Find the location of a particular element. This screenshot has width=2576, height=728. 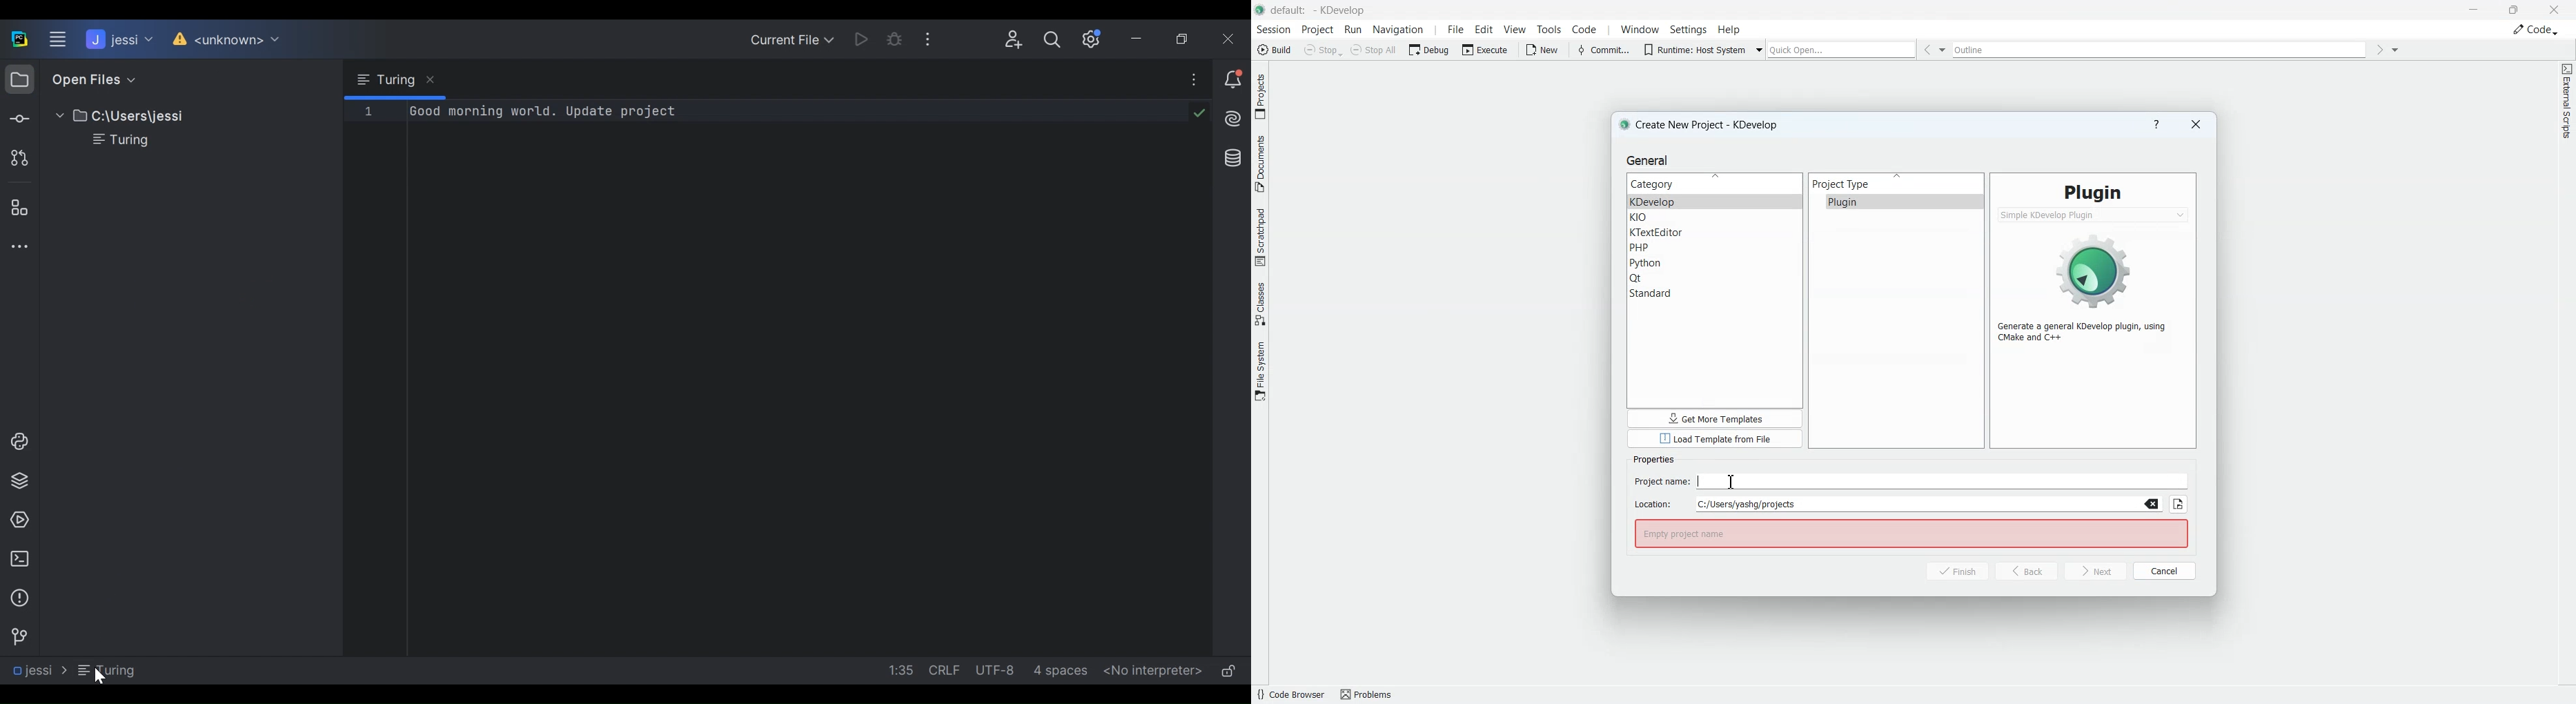

Commit is located at coordinates (18, 117).